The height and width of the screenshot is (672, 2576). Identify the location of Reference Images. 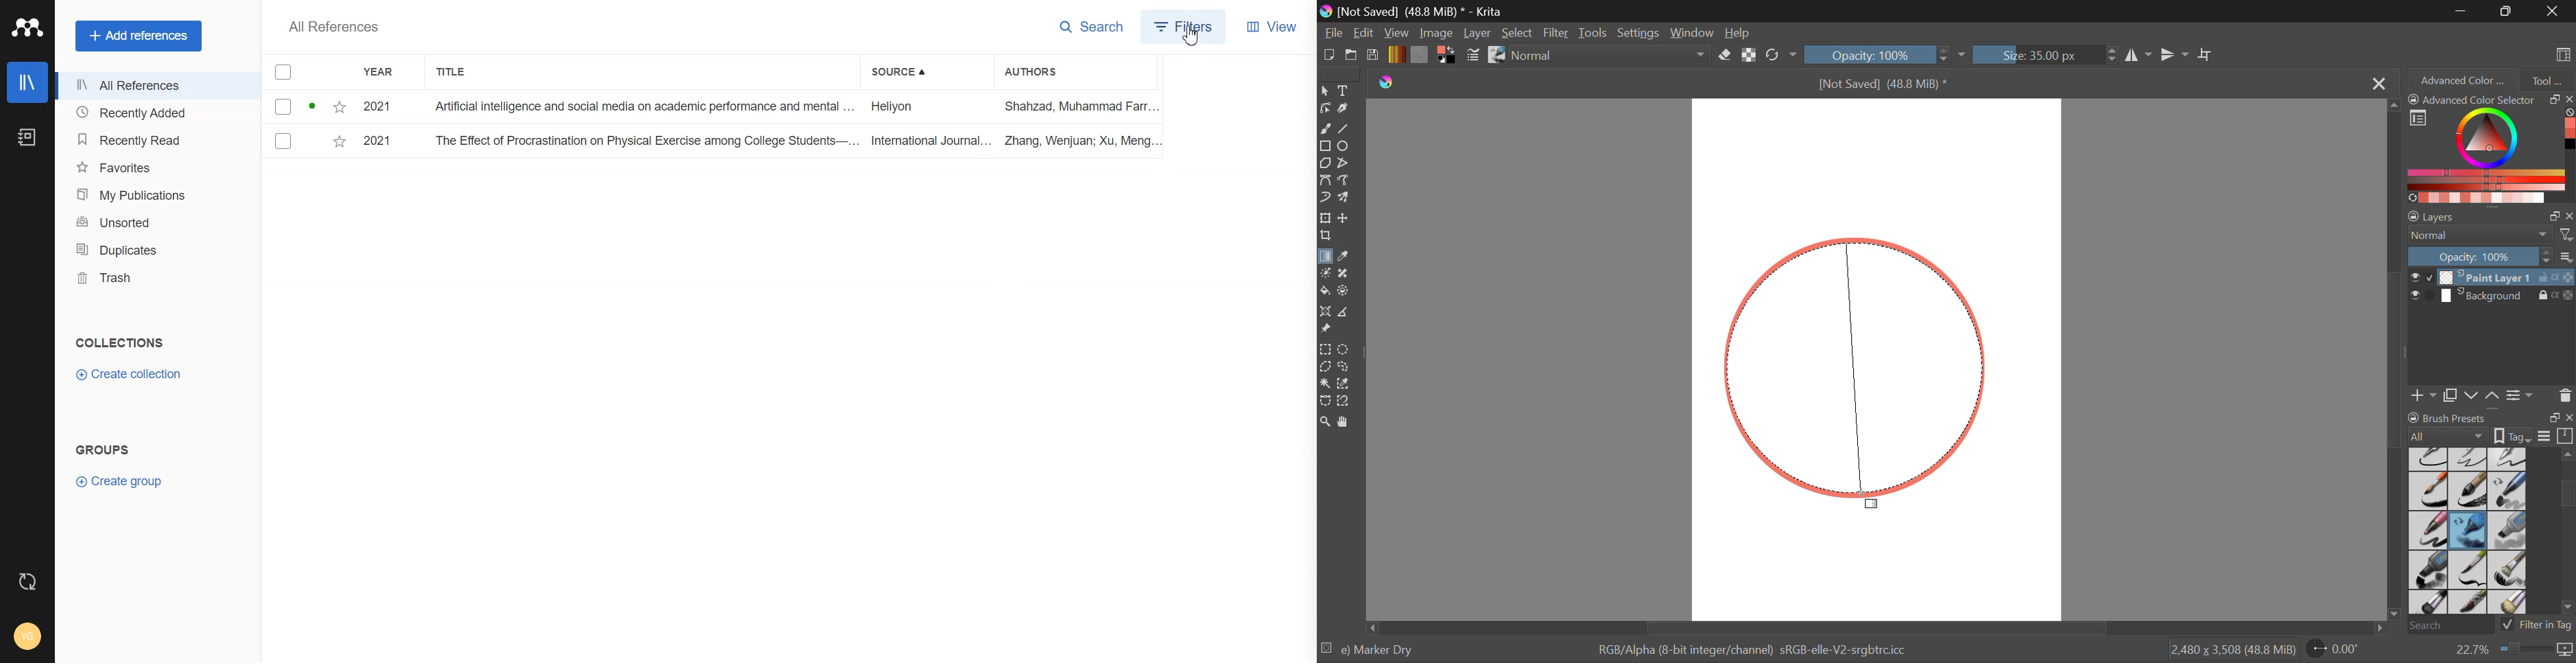
(1328, 330).